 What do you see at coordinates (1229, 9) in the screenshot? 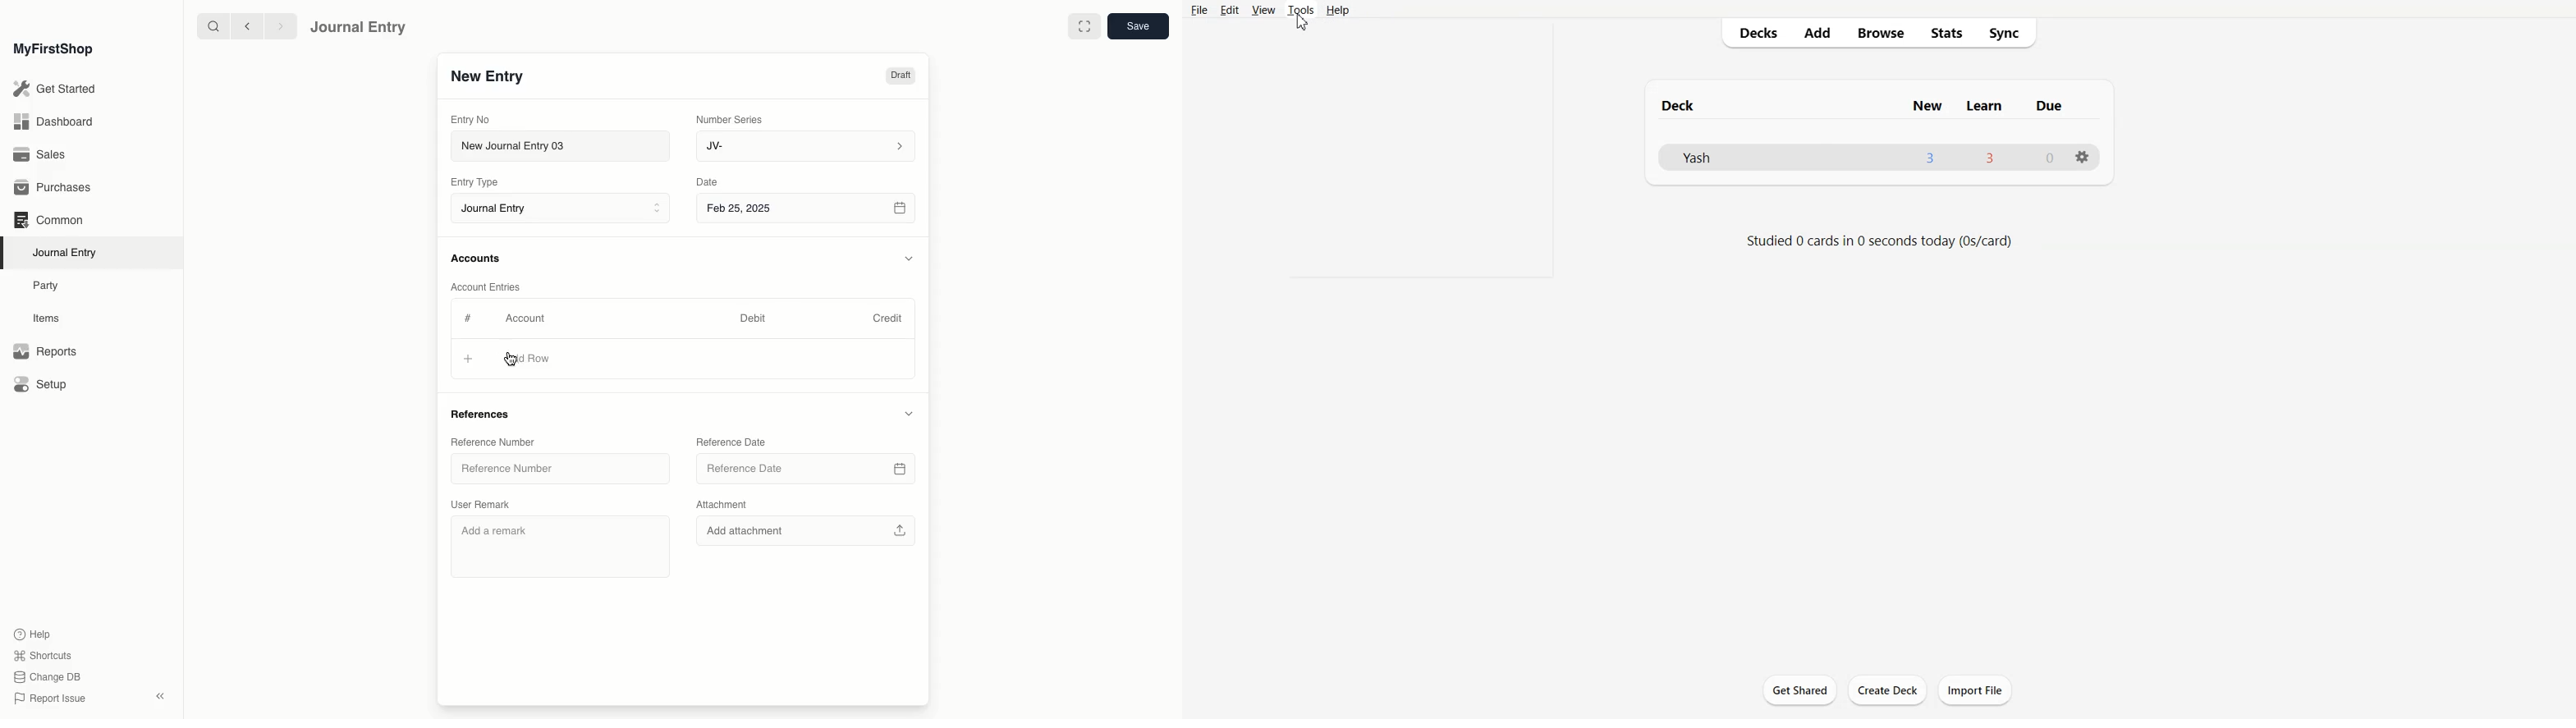
I see `Edit` at bounding box center [1229, 9].